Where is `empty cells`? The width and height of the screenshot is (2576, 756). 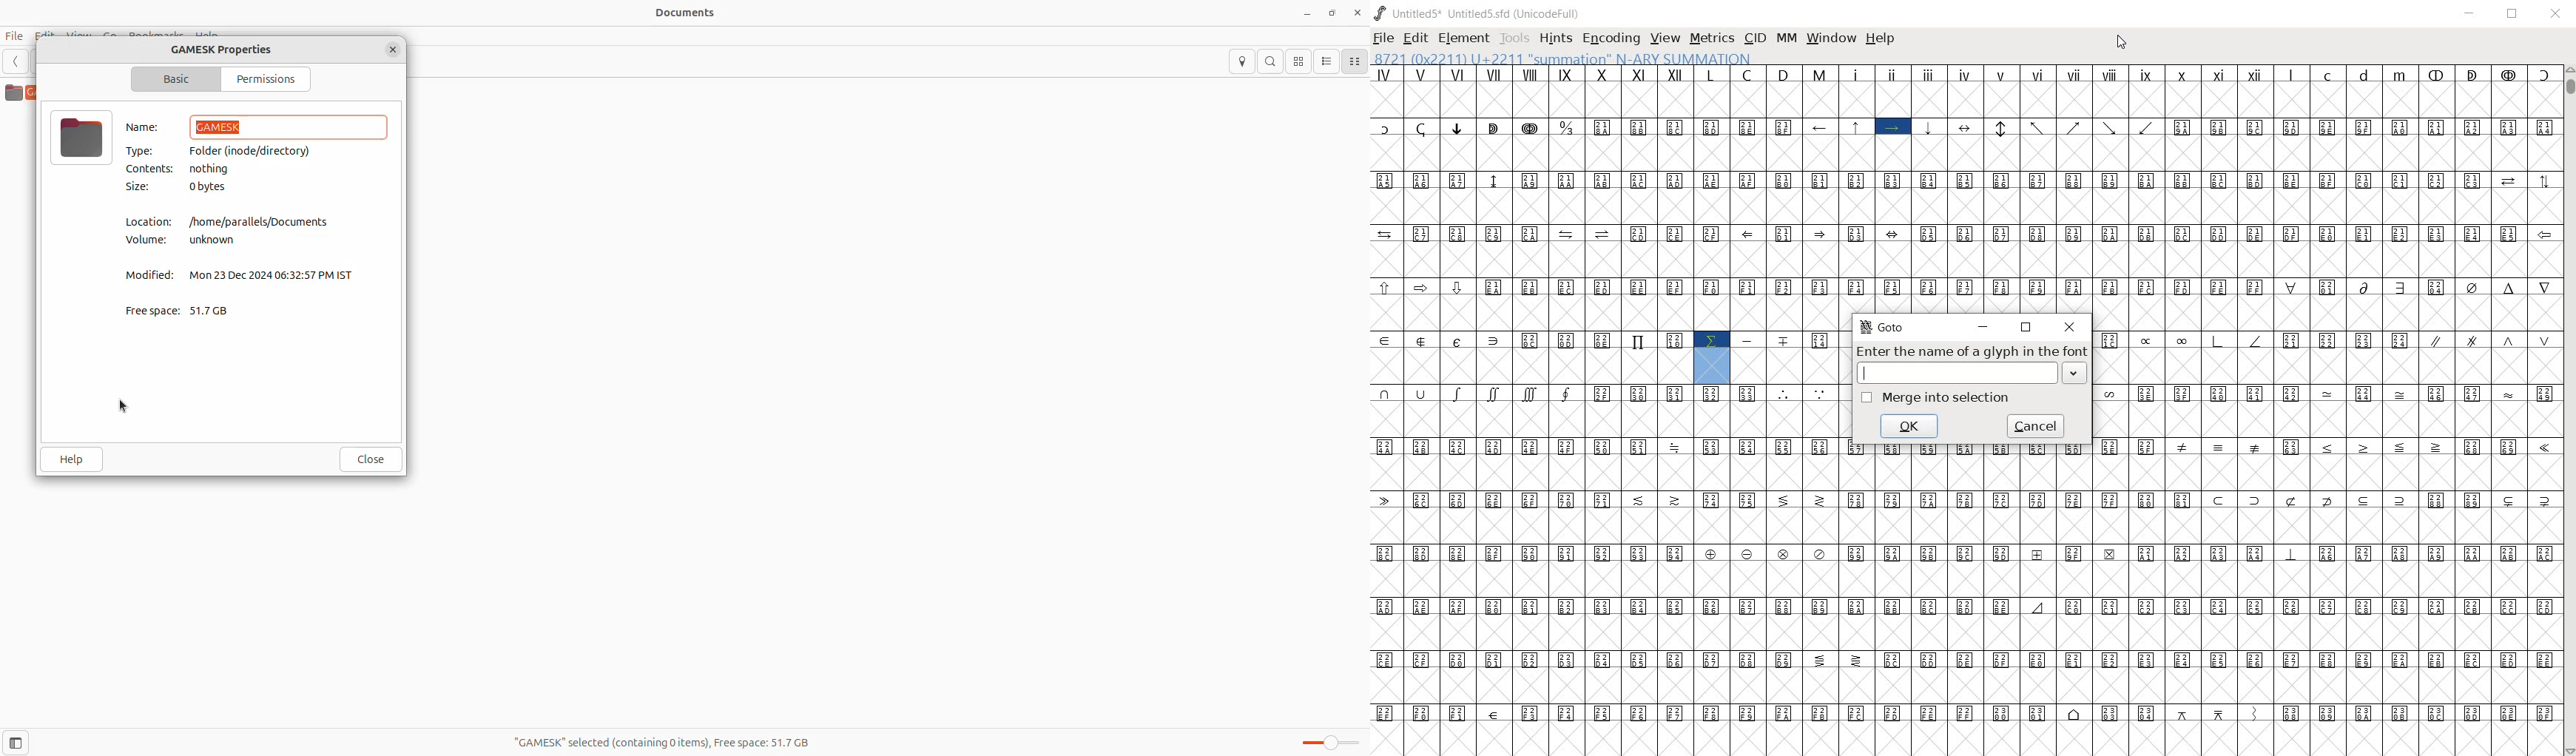 empty cells is located at coordinates (1966, 525).